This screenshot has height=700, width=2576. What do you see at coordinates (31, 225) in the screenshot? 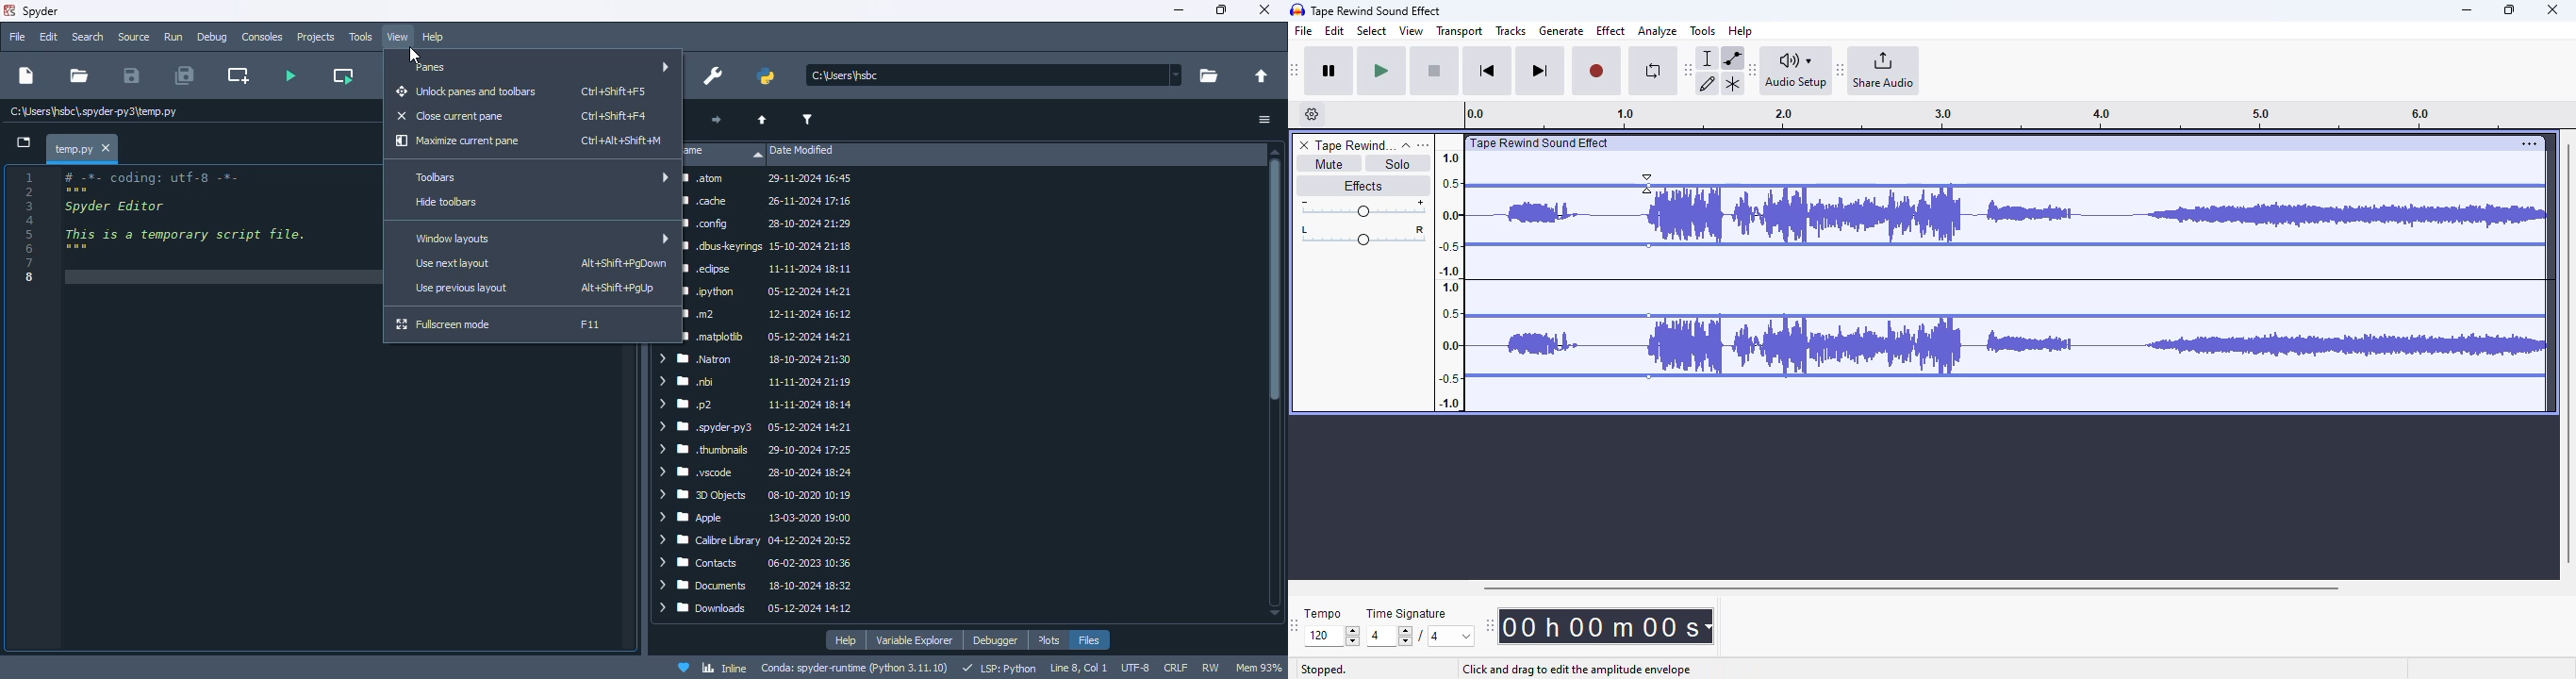
I see `line numbers` at bounding box center [31, 225].